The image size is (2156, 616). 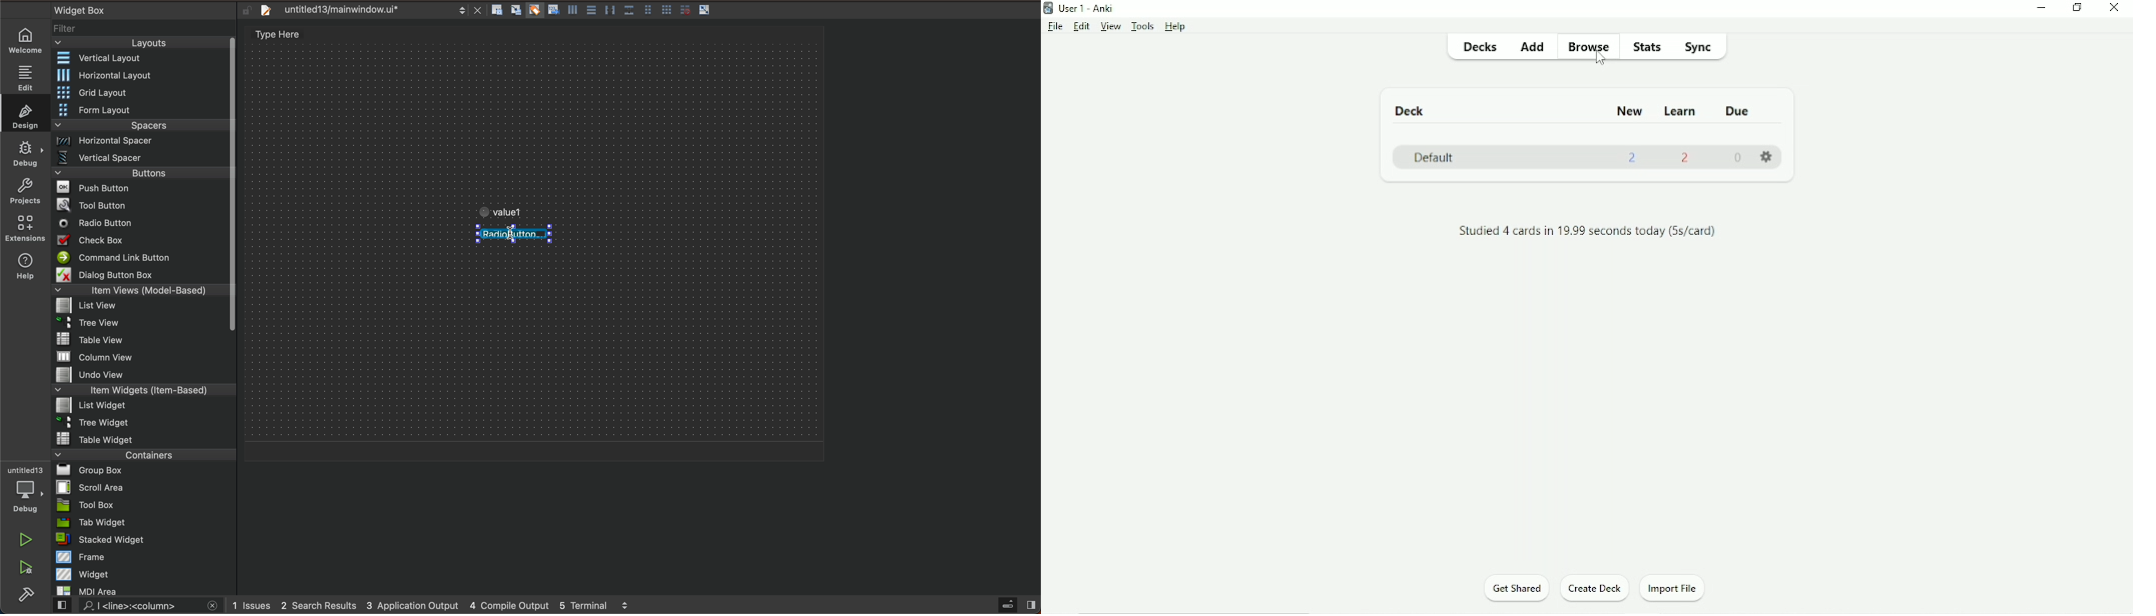 I want to click on Add, so click(x=1533, y=46).